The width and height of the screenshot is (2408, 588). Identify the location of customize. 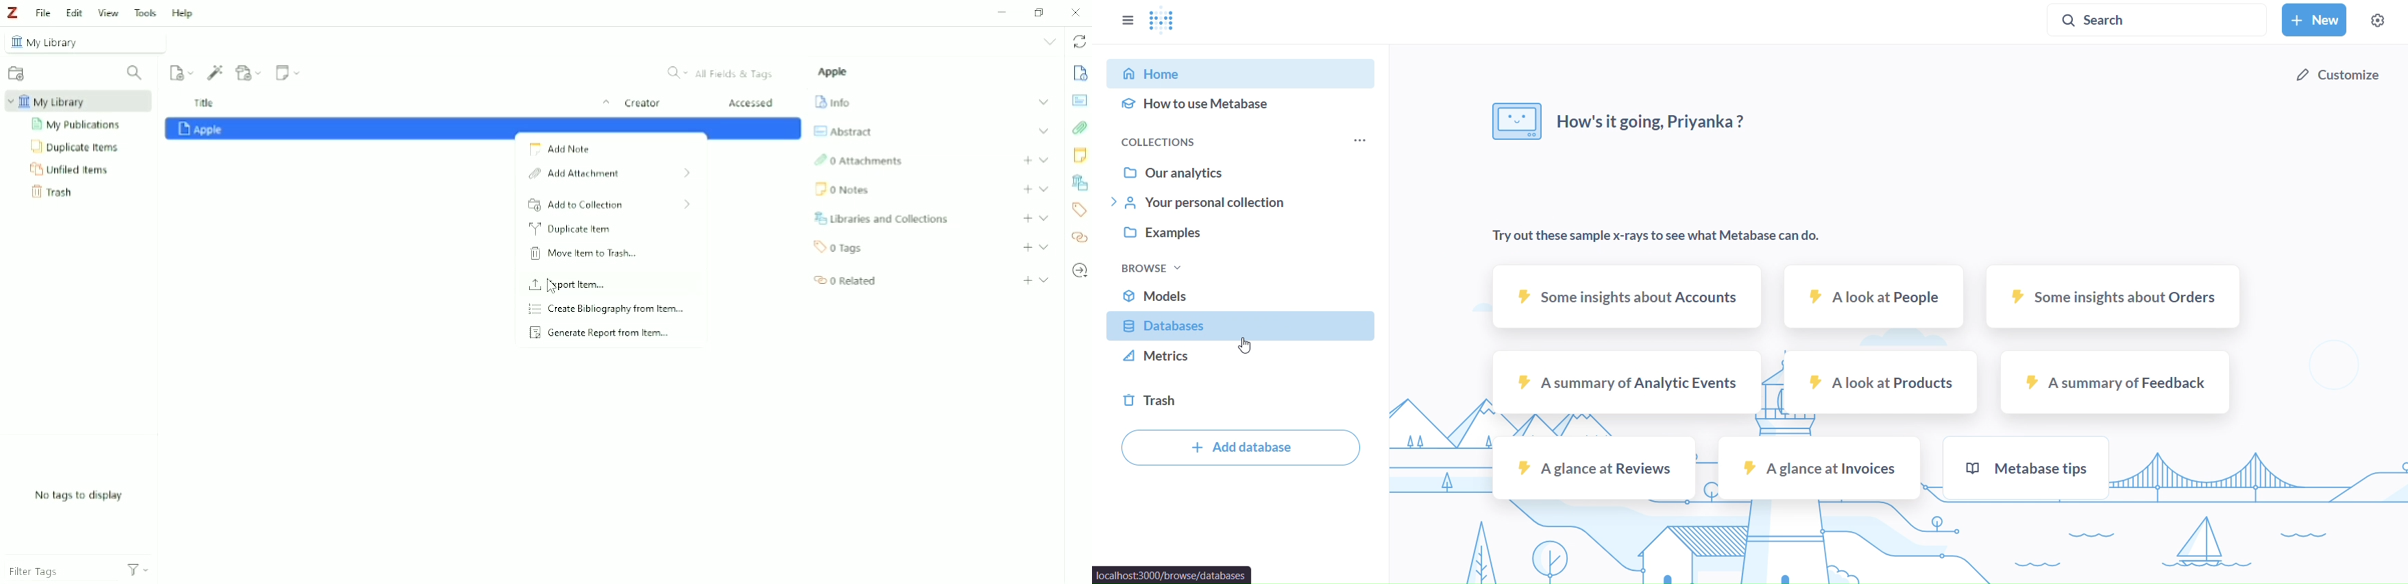
(2336, 77).